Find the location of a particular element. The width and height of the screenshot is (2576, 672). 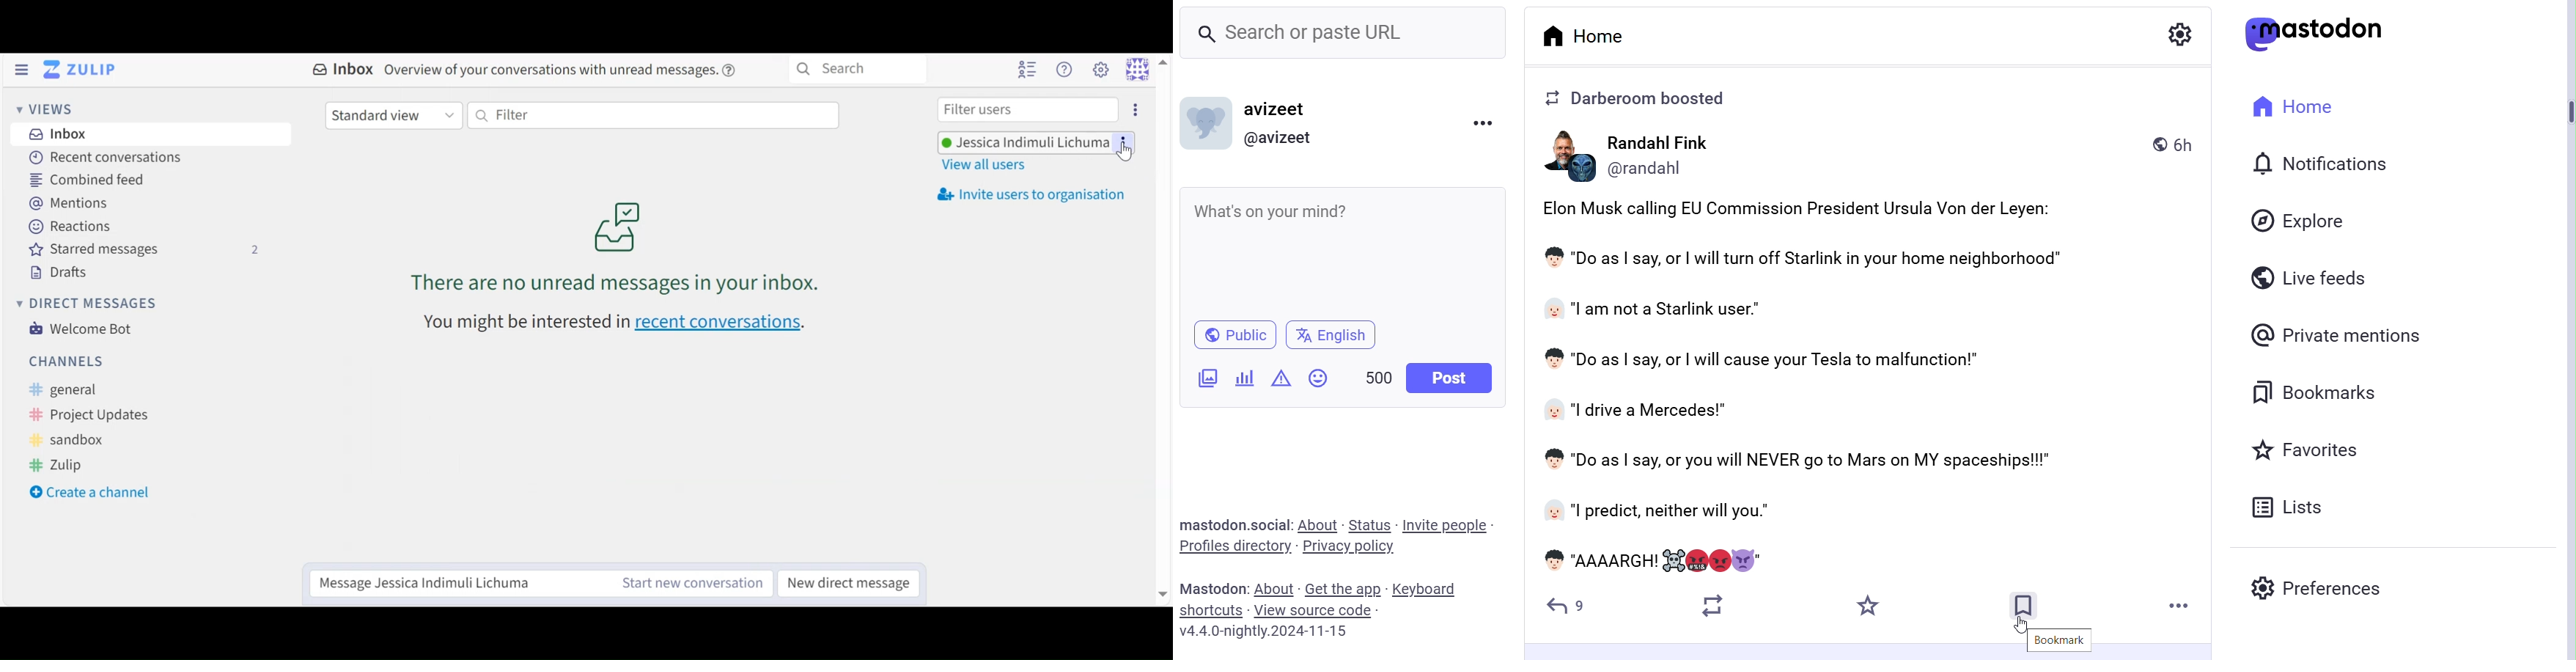

general is located at coordinates (72, 390).